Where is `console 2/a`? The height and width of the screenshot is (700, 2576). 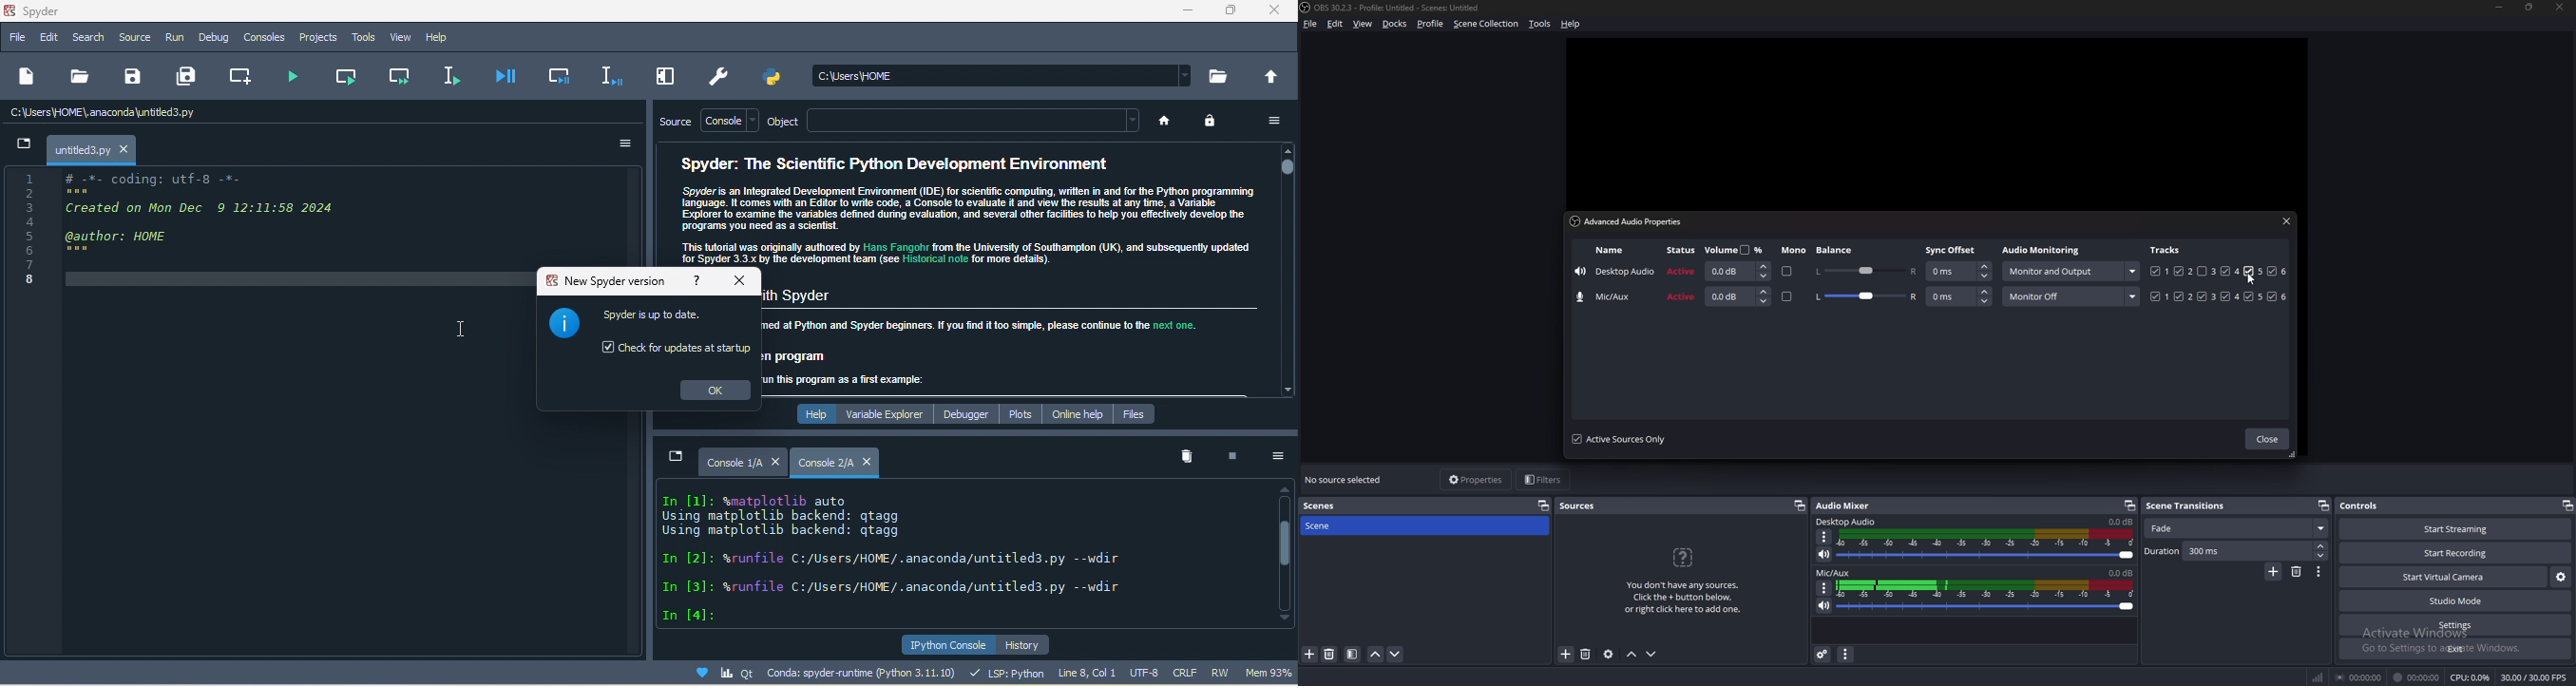 console 2/a is located at coordinates (825, 463).